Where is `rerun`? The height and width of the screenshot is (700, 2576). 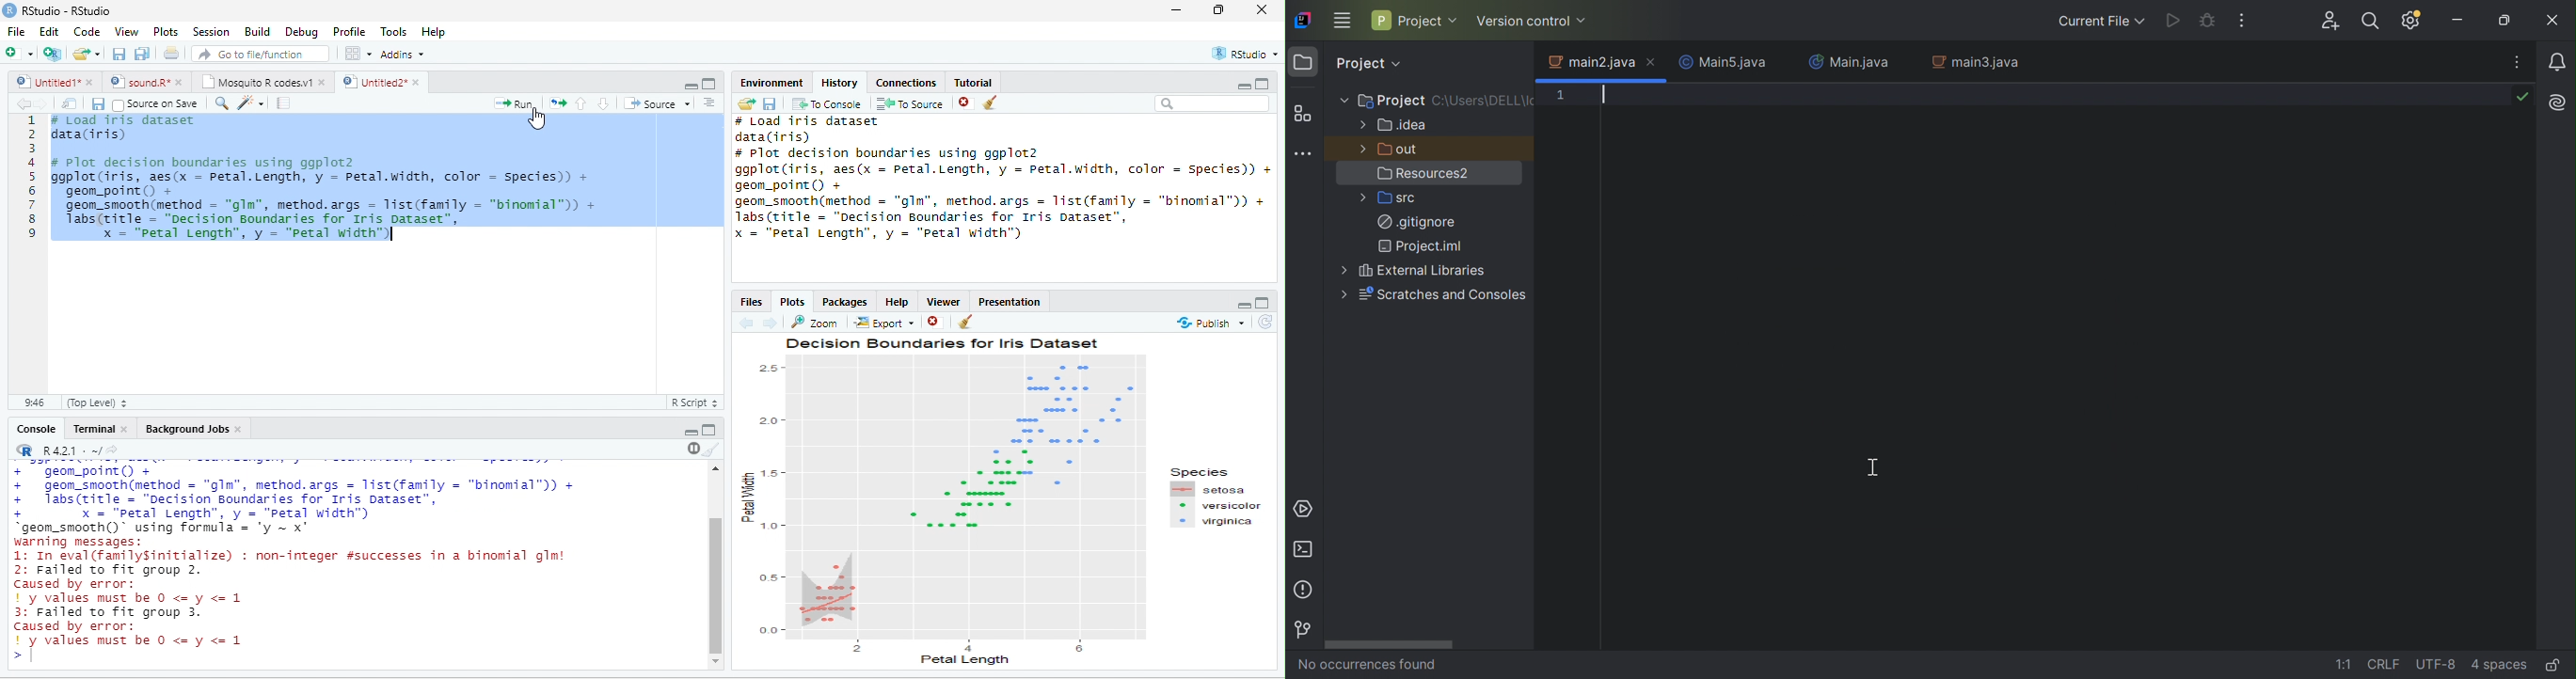 rerun is located at coordinates (557, 103).